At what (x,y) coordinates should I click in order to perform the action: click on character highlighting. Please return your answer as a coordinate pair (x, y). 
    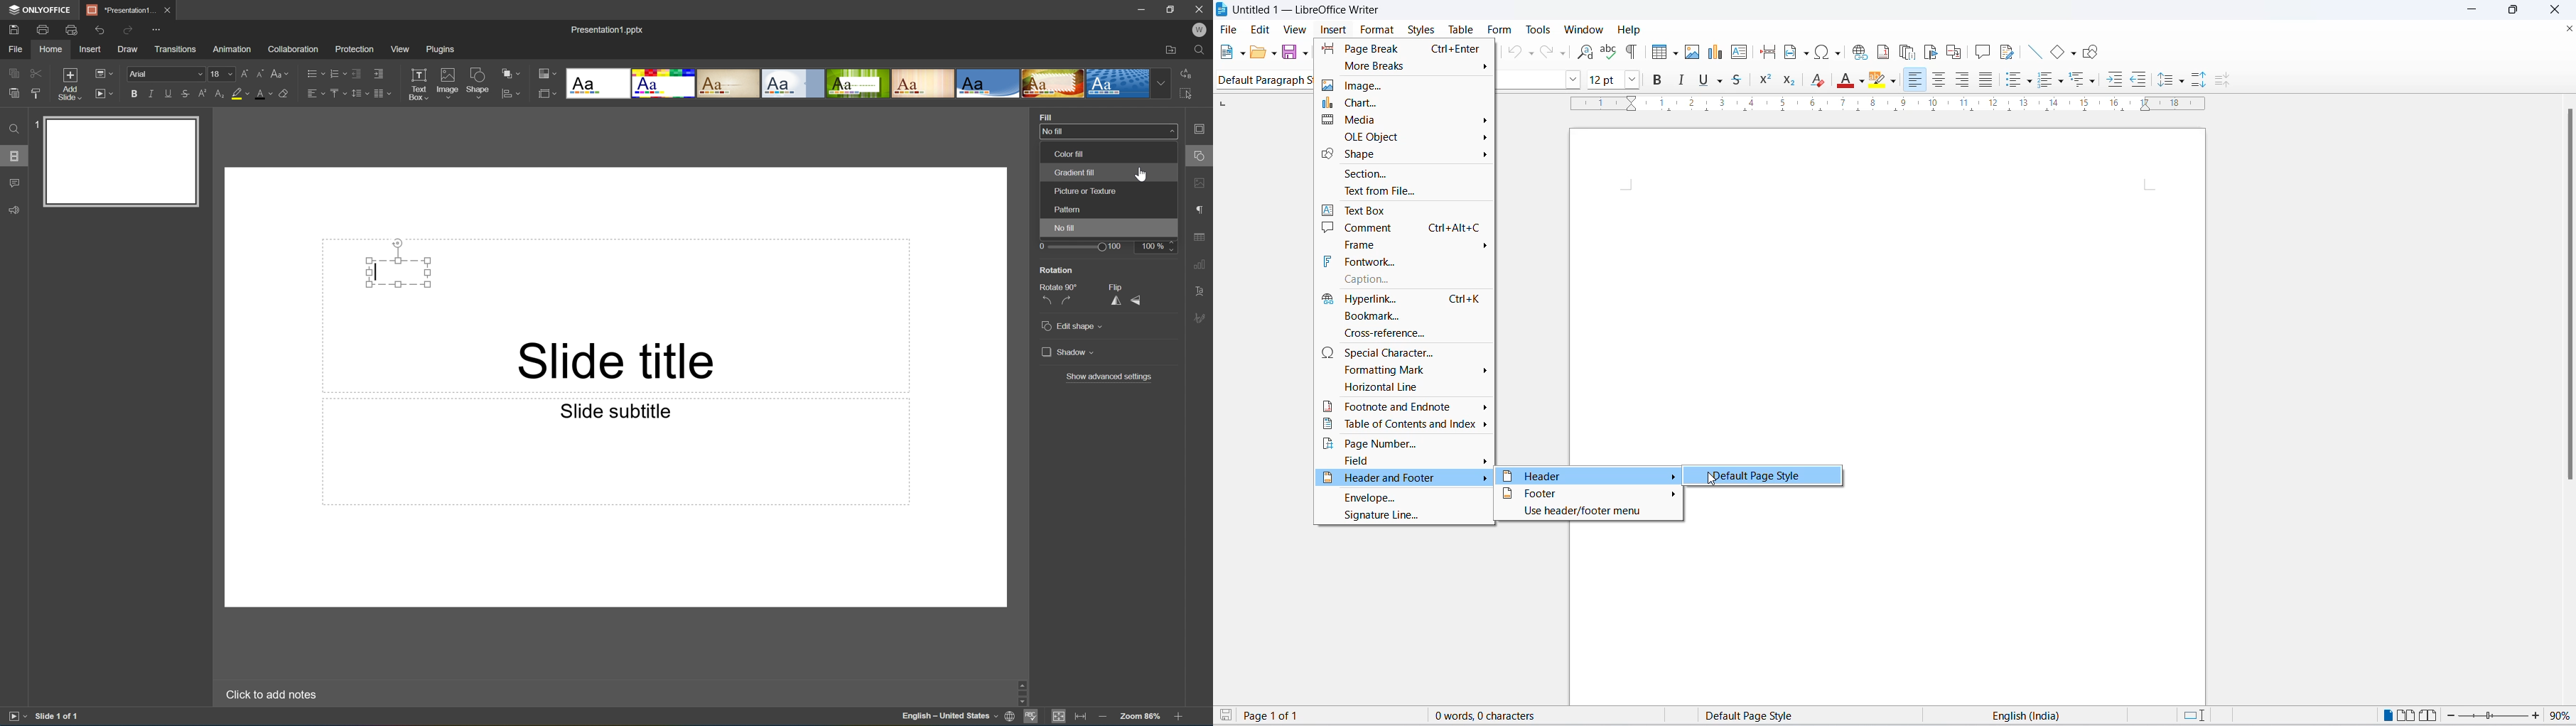
    Looking at the image, I should click on (1878, 81).